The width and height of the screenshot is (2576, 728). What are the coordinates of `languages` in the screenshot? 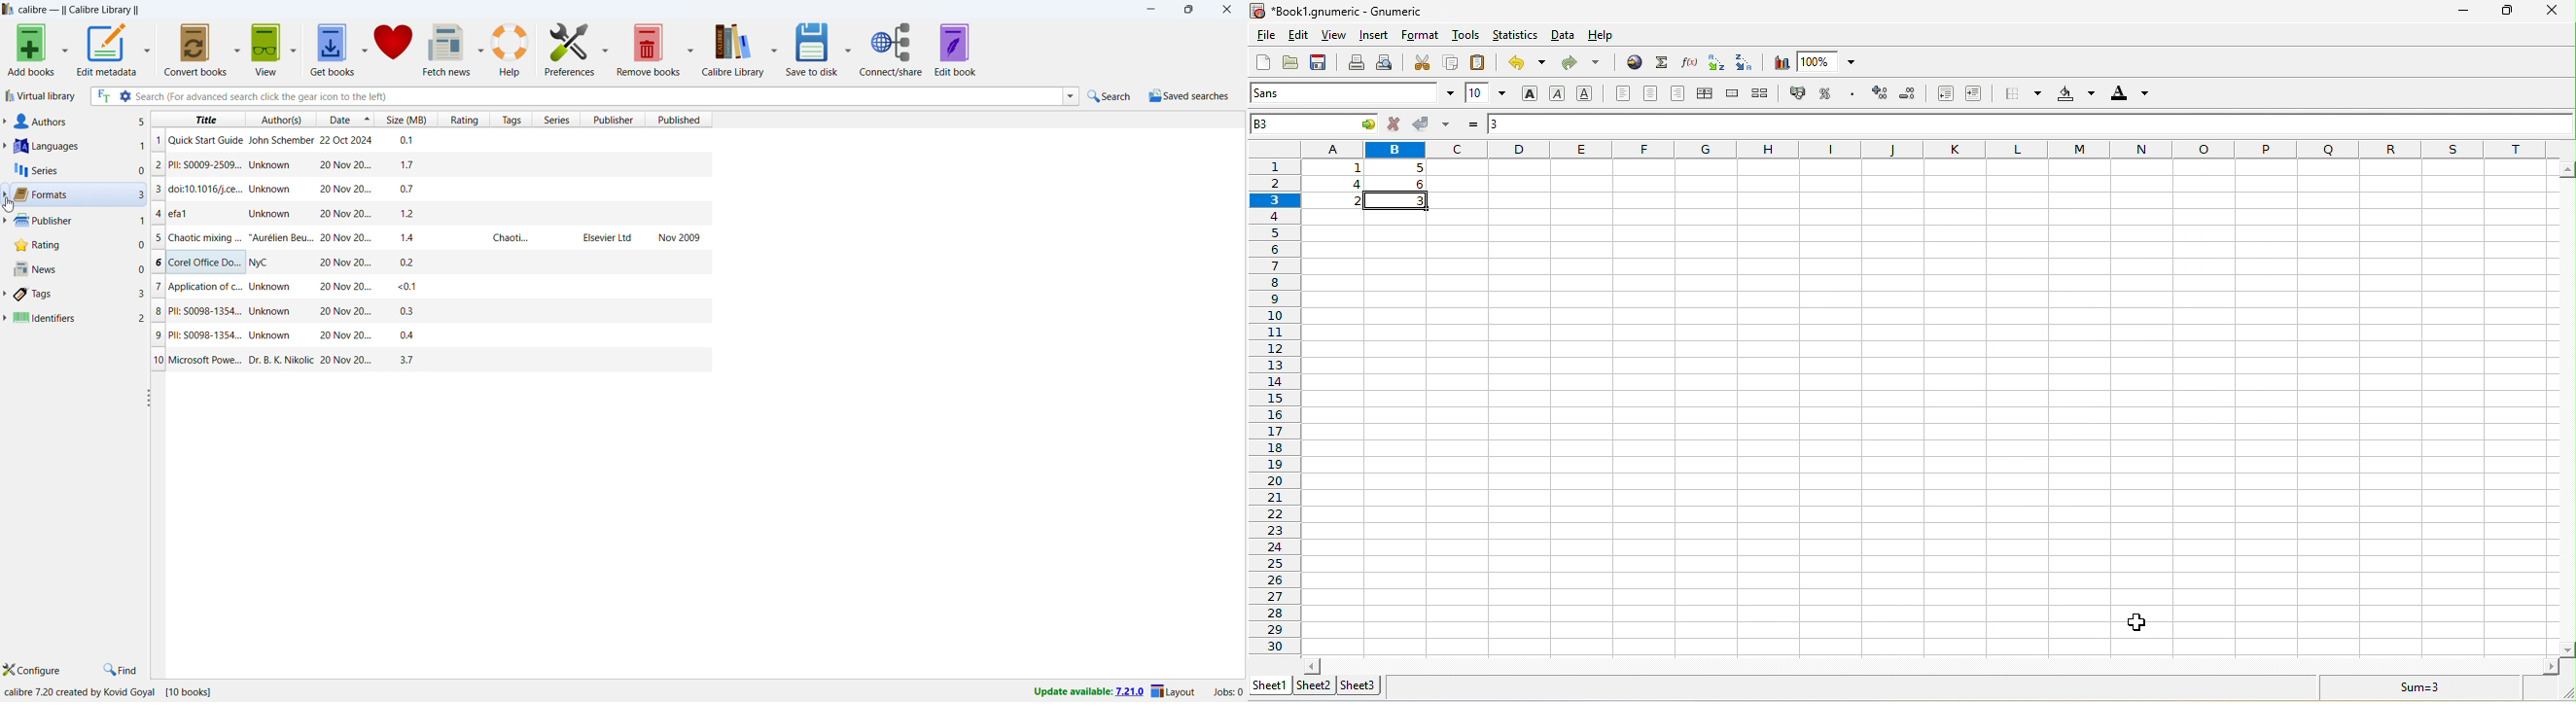 It's located at (79, 146).